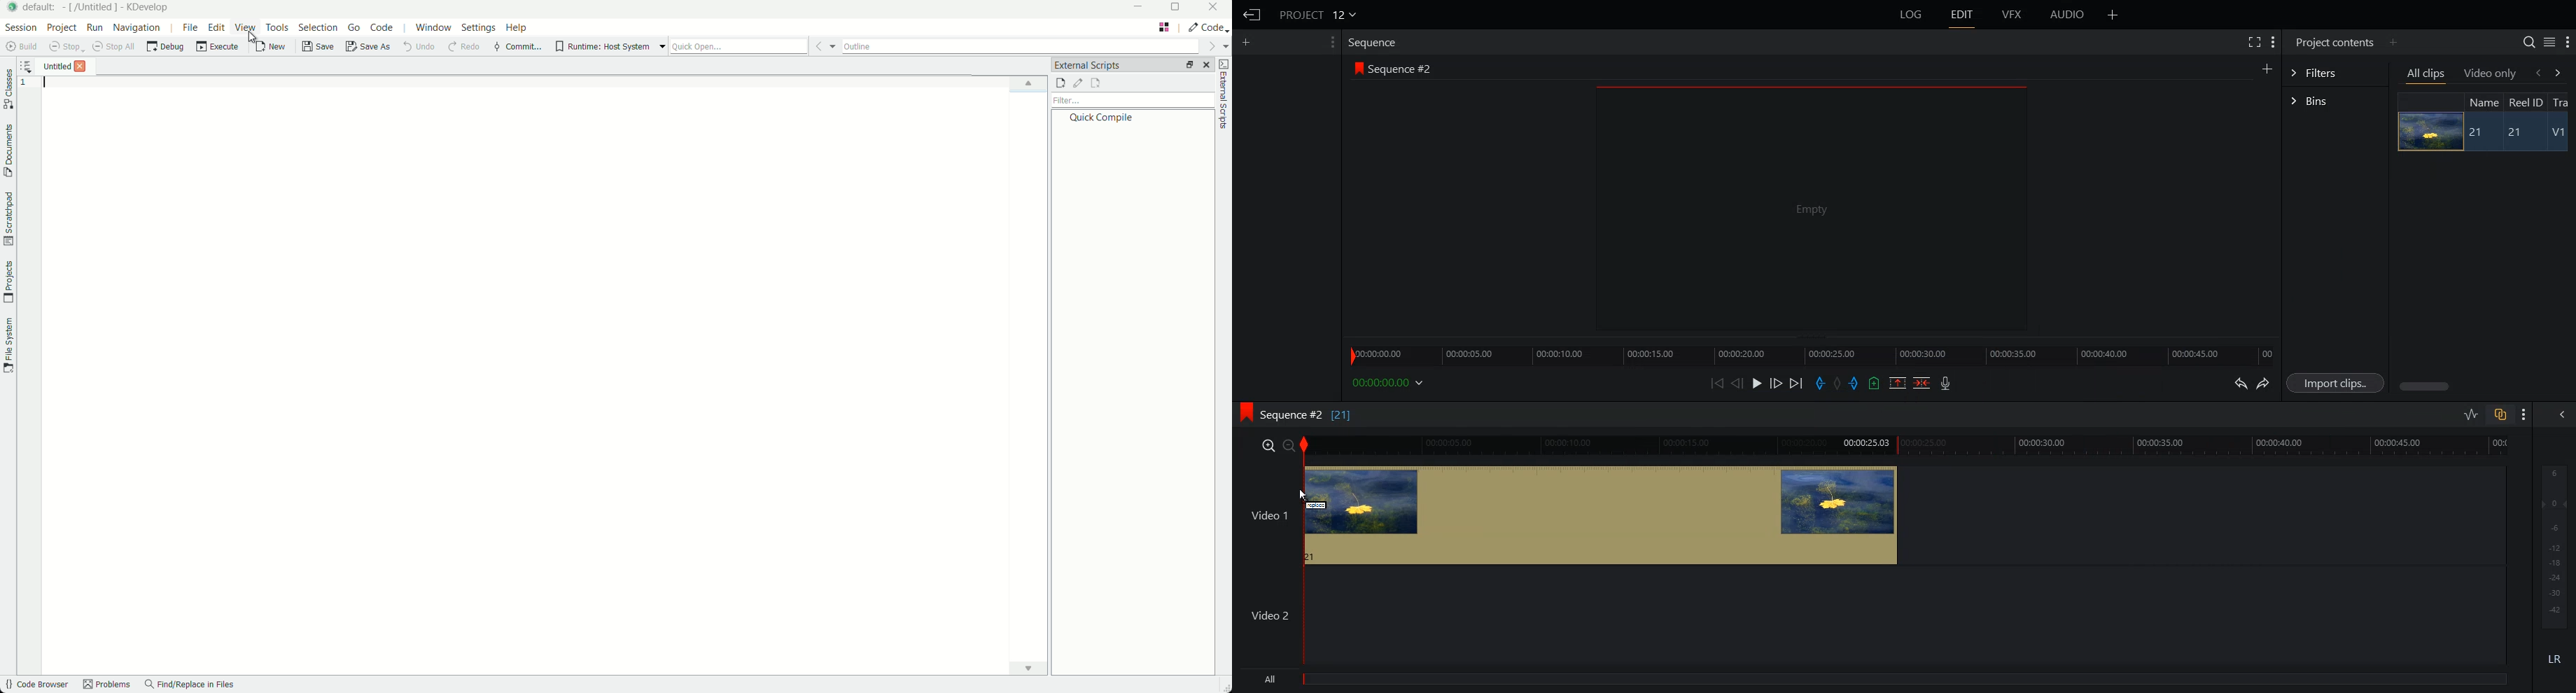 The height and width of the screenshot is (700, 2576). Describe the element at coordinates (2500, 414) in the screenshot. I see `Toggle auto Track sync` at that location.